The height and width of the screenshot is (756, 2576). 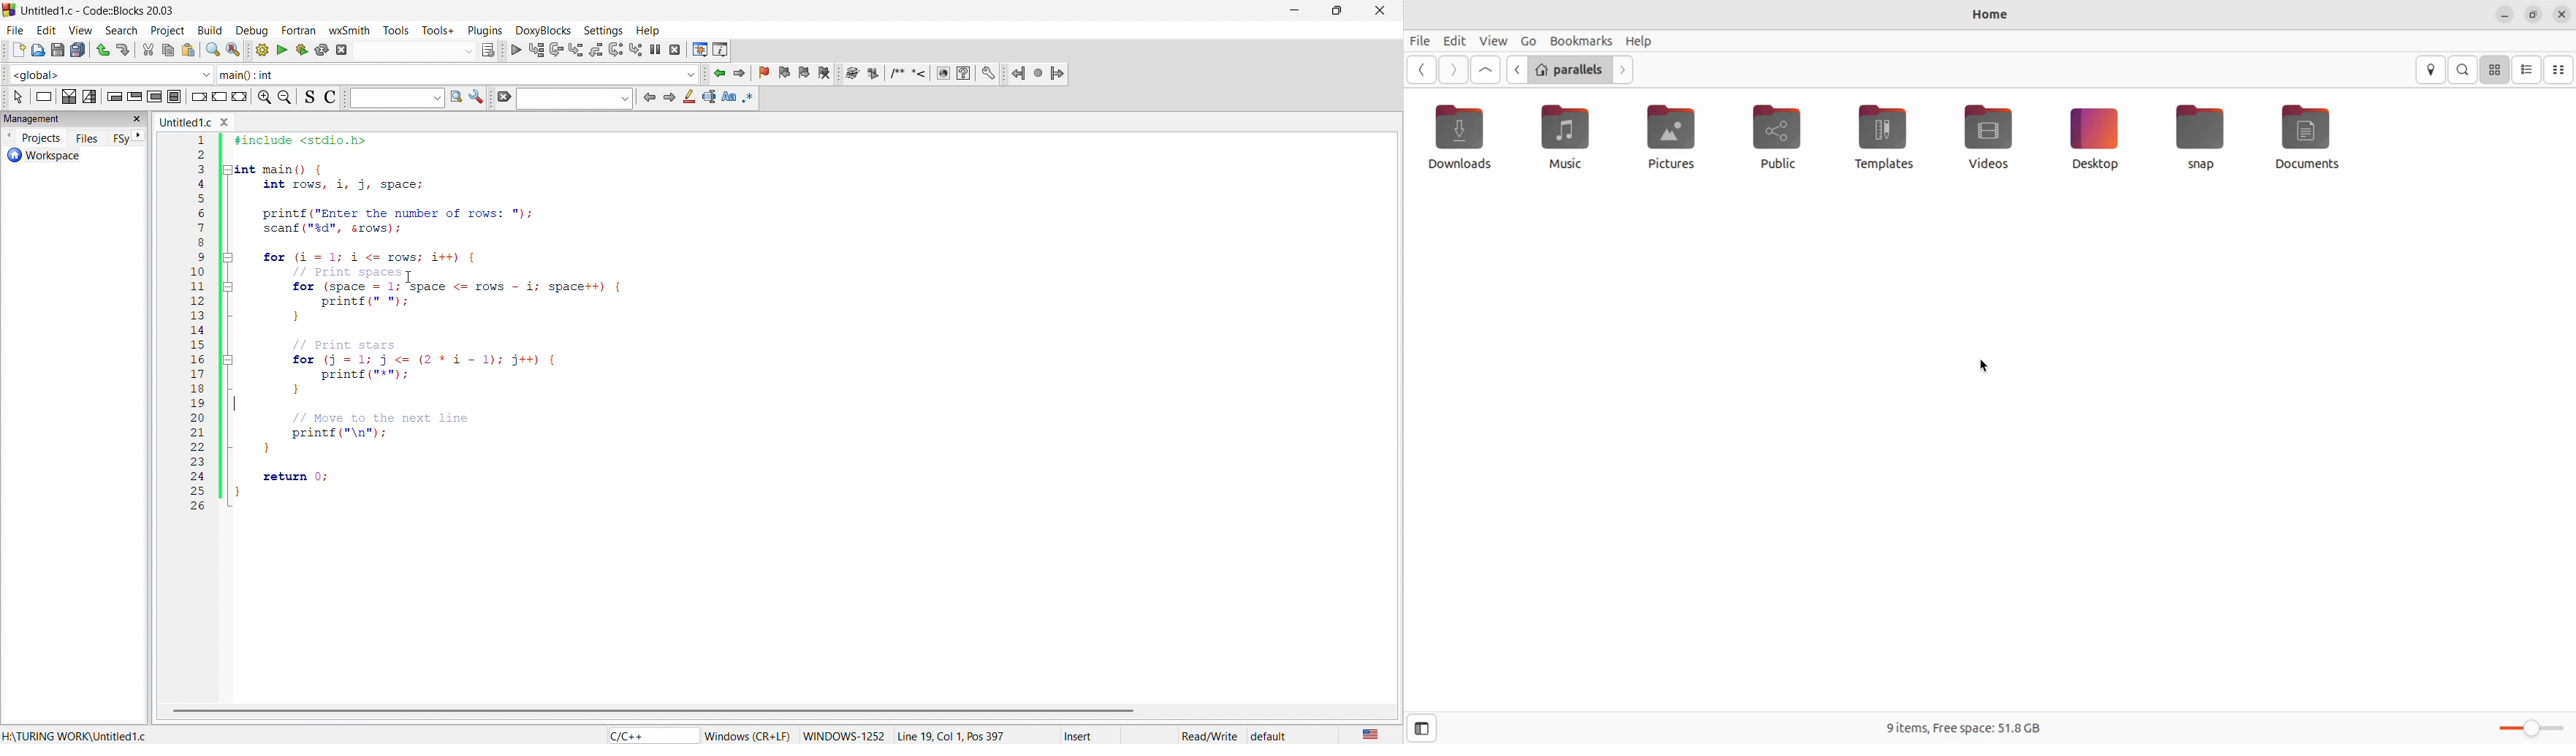 I want to click on debug, so click(x=250, y=30).